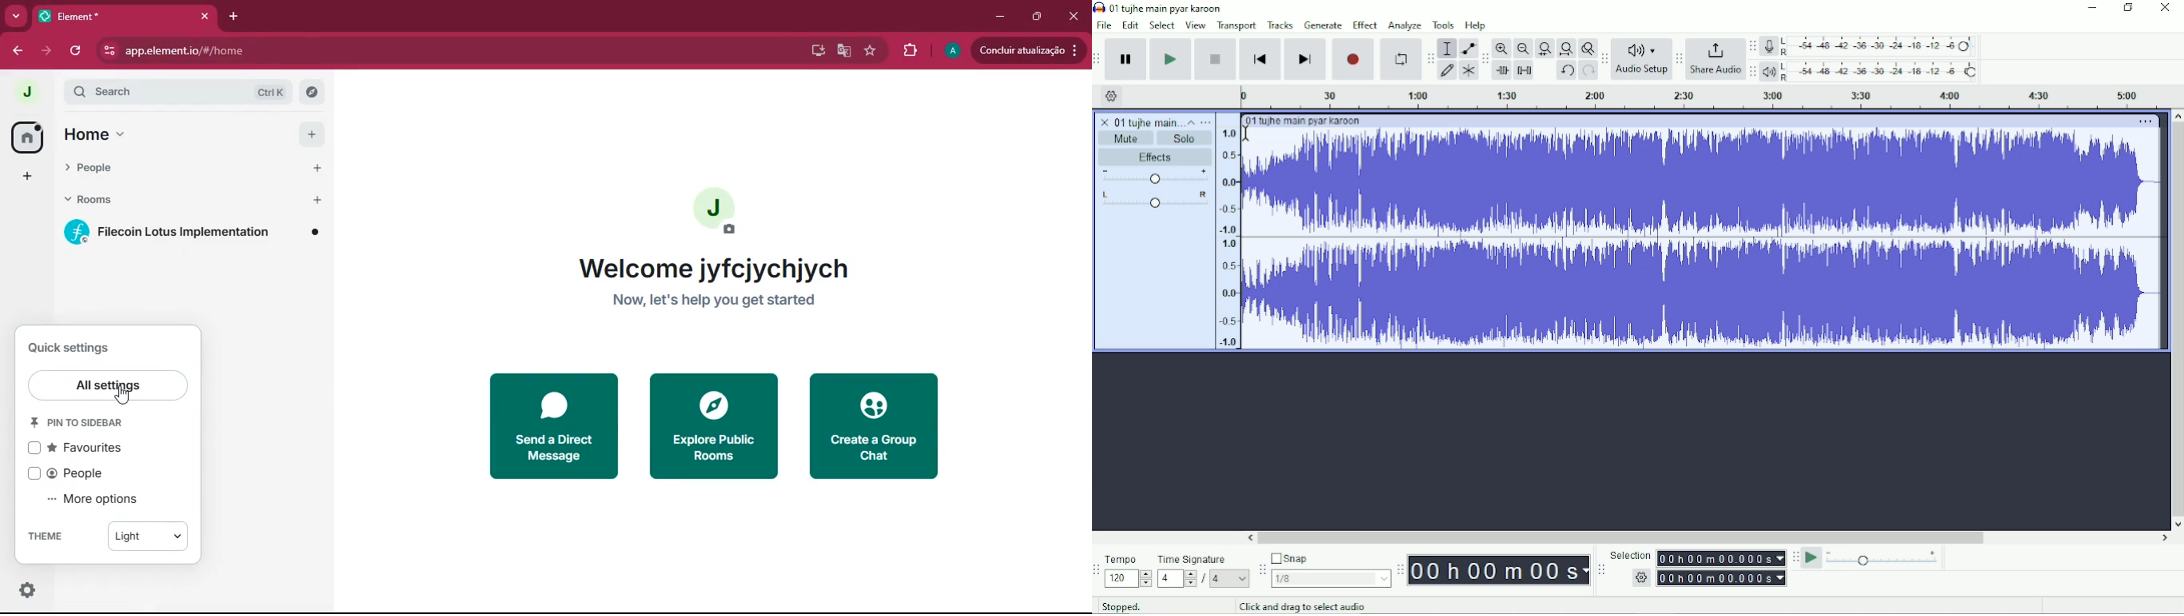 This screenshot has width=2184, height=616. Describe the element at coordinates (1186, 139) in the screenshot. I see `Solo` at that location.